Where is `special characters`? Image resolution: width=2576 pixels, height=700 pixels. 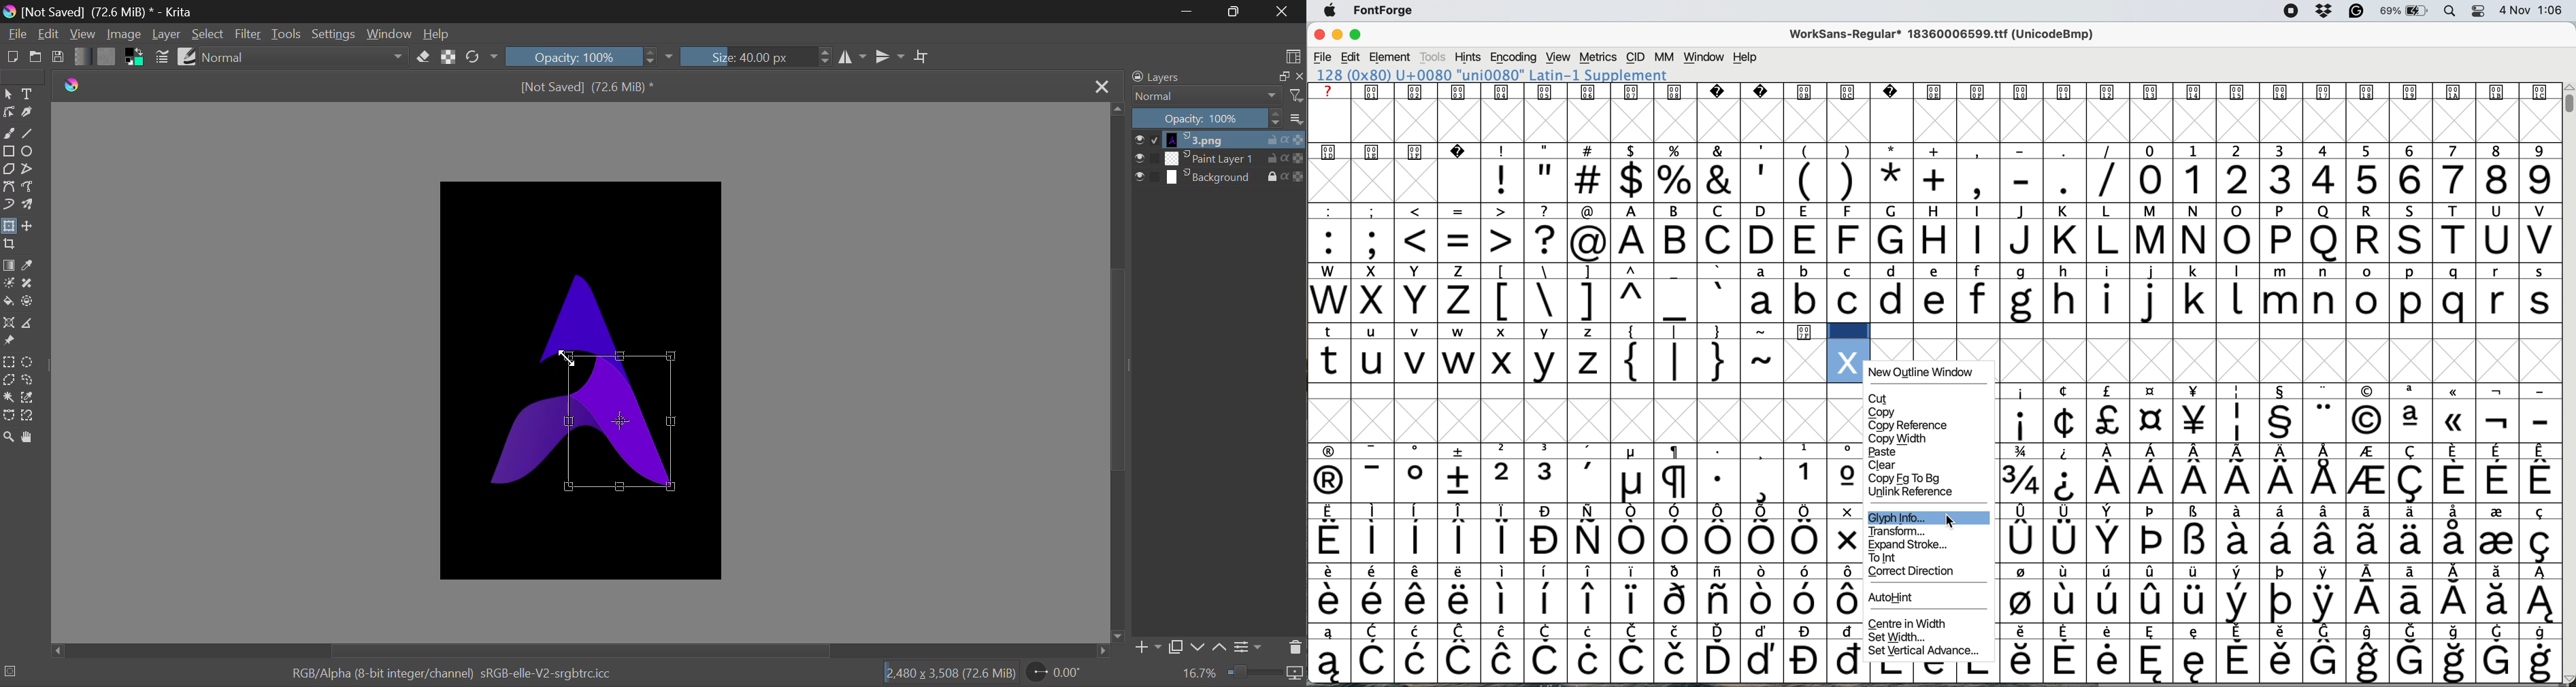
special characters is located at coordinates (1804, 181).